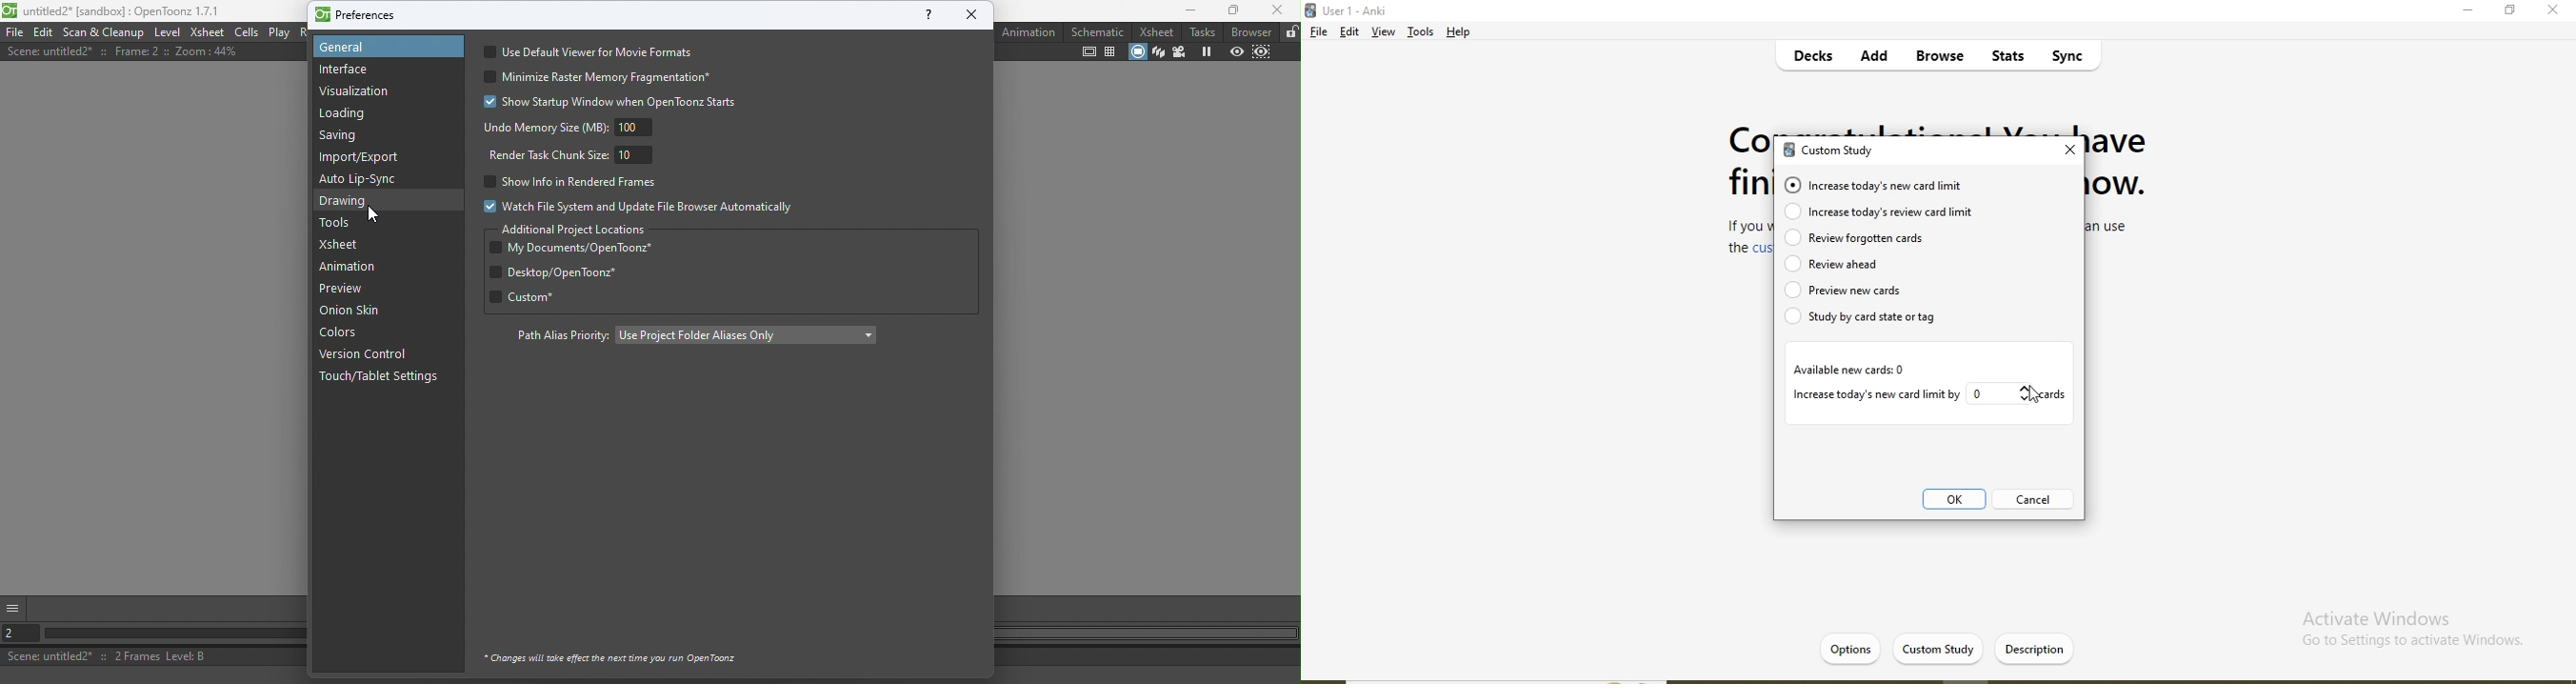 The image size is (2576, 700). What do you see at coordinates (1901, 263) in the screenshot?
I see `review ahead` at bounding box center [1901, 263].